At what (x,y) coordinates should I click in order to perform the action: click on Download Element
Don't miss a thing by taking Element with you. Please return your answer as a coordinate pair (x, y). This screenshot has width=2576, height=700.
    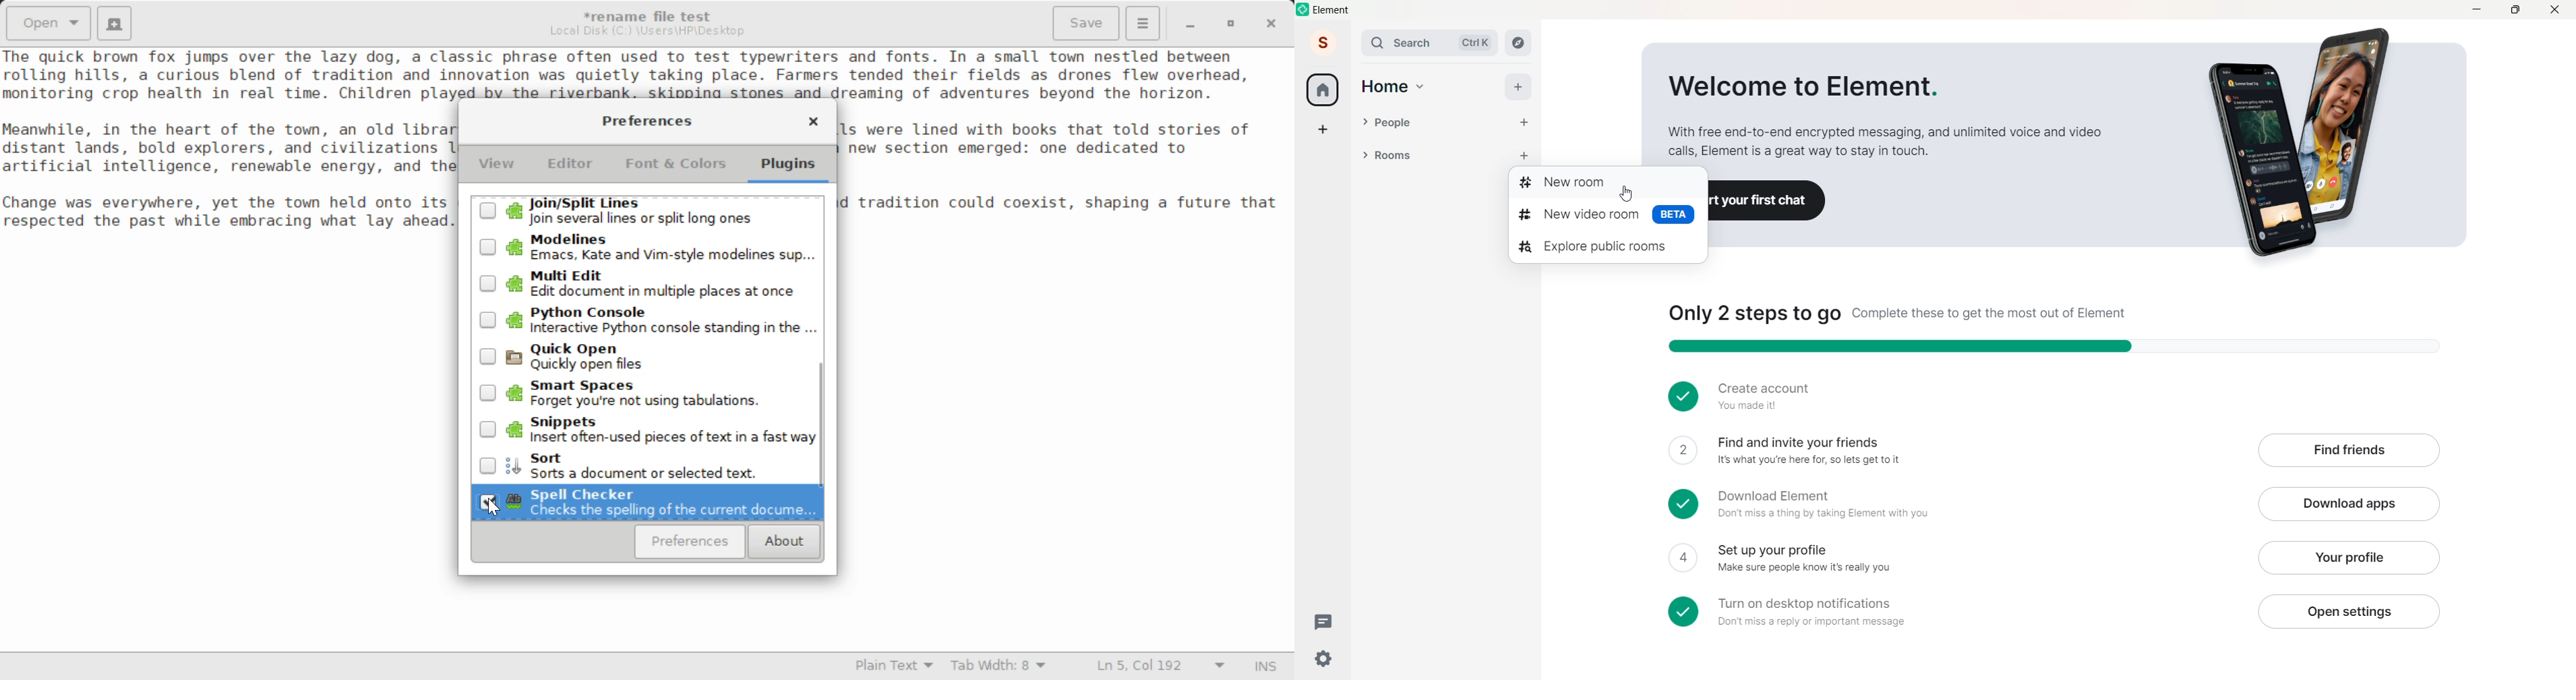
    Looking at the image, I should click on (1955, 505).